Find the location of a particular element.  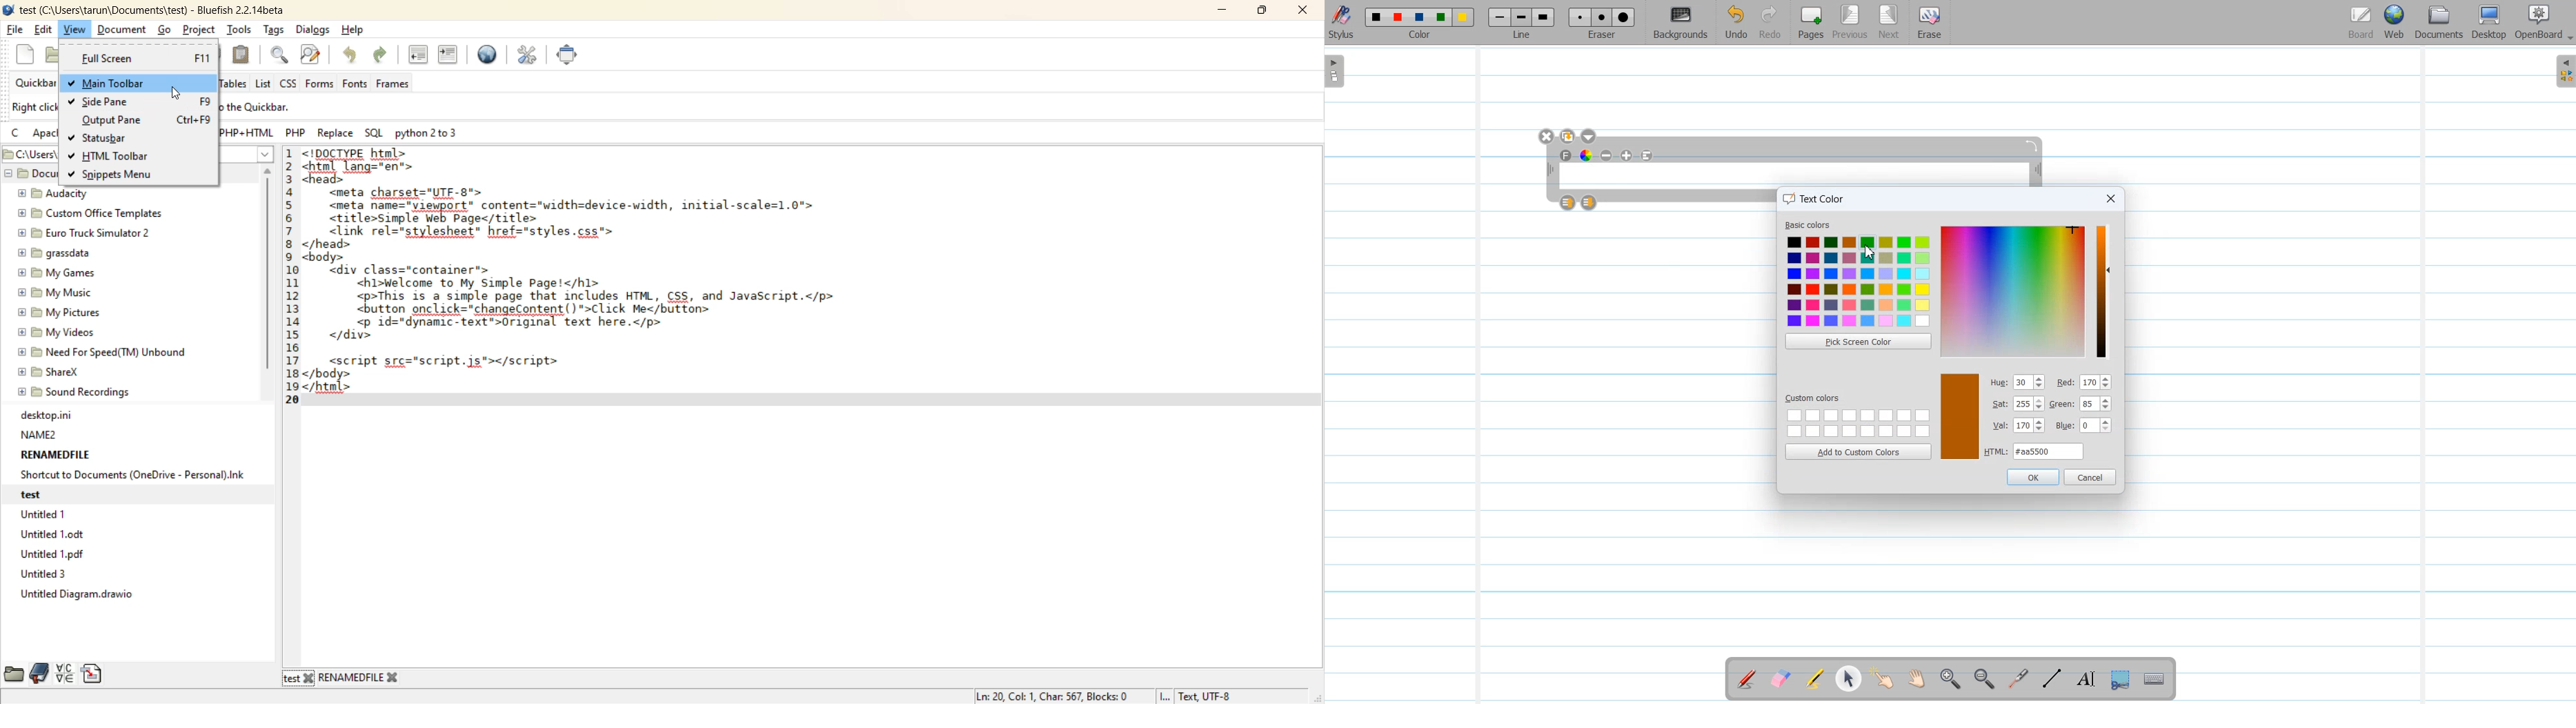

css is located at coordinates (292, 82).